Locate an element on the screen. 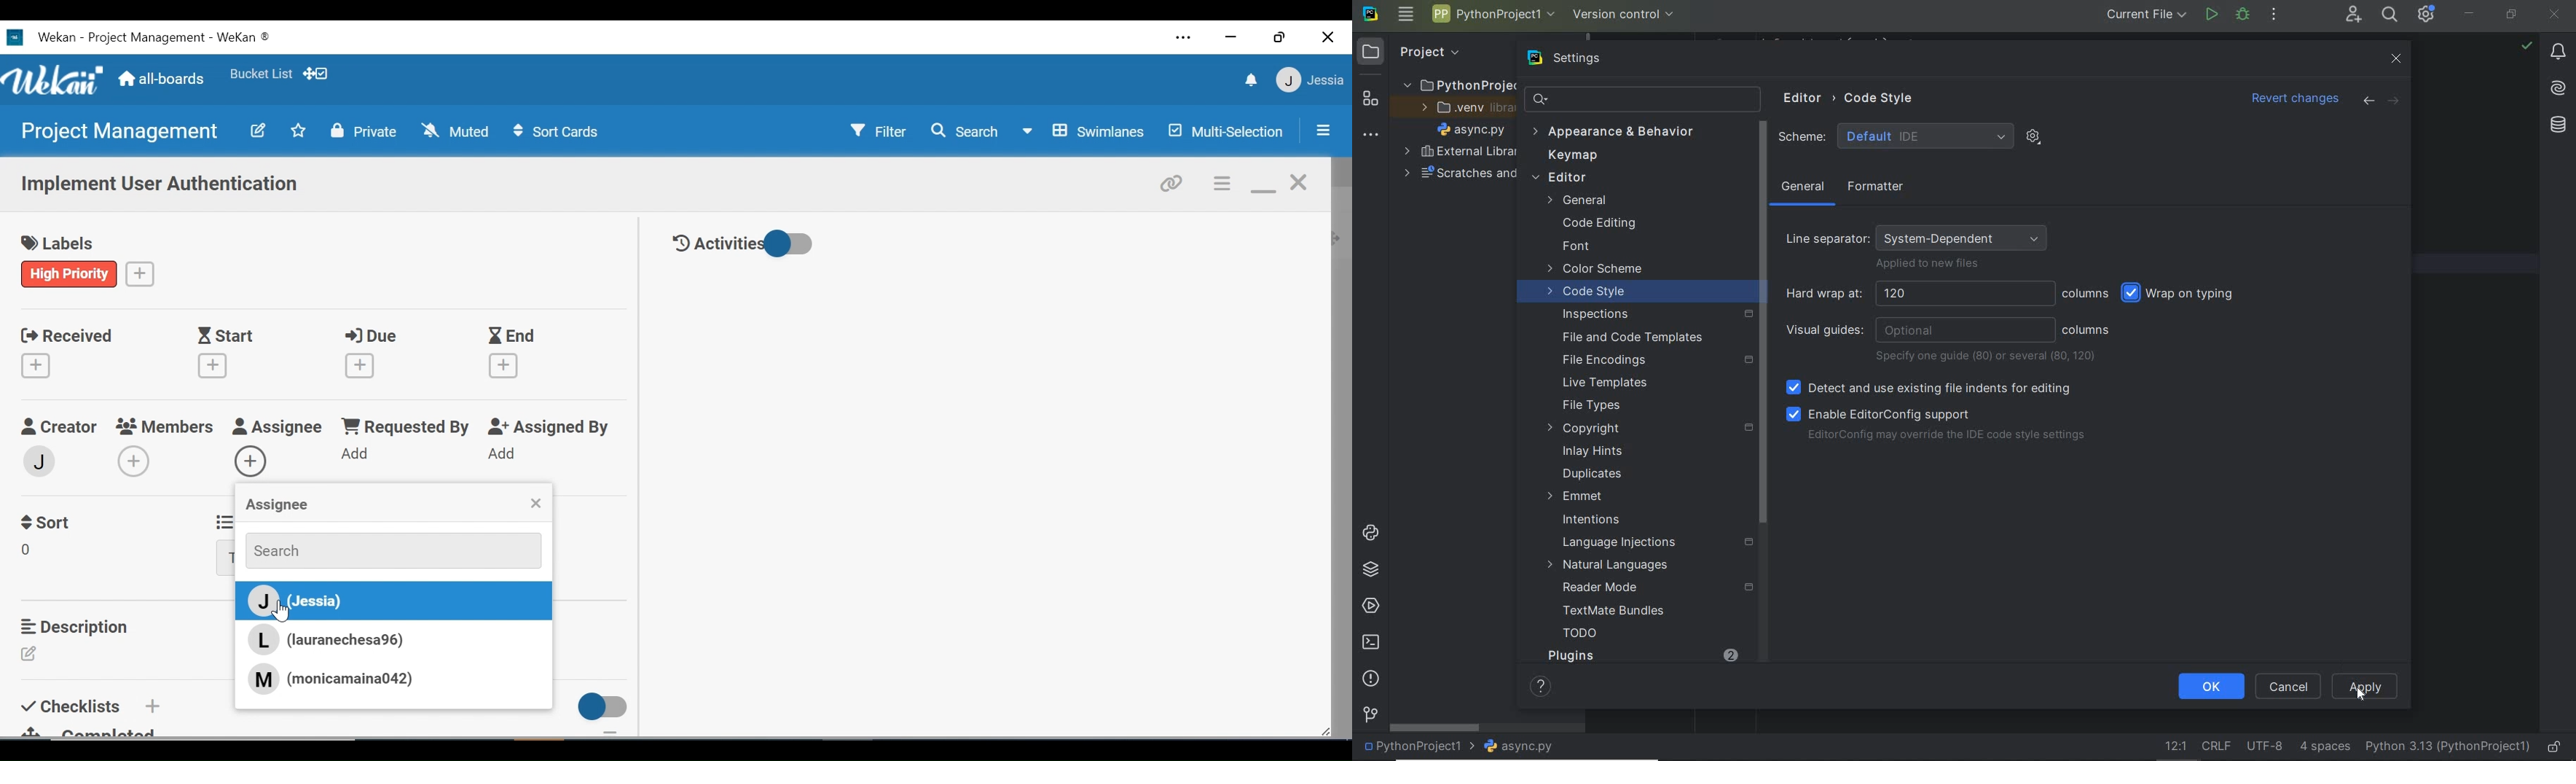  bug is located at coordinates (2242, 14).